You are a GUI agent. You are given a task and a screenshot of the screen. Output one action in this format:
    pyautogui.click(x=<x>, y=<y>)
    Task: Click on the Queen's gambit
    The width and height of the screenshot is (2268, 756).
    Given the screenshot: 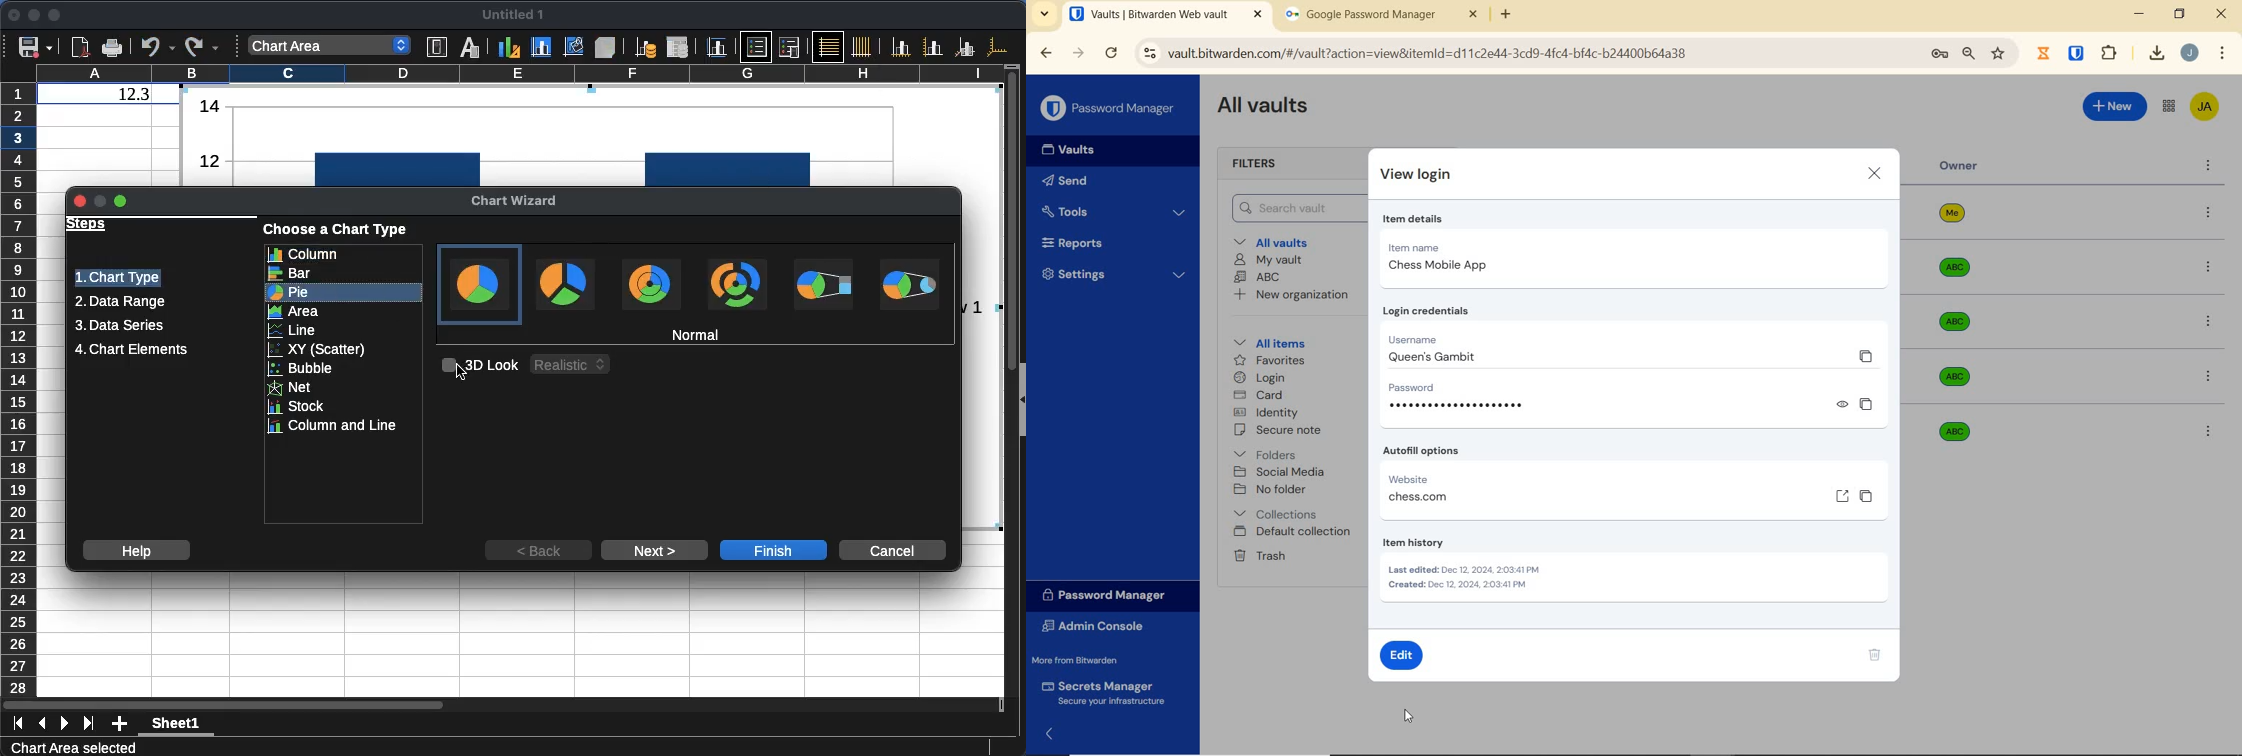 What is the action you would take?
    pyautogui.click(x=1425, y=358)
    